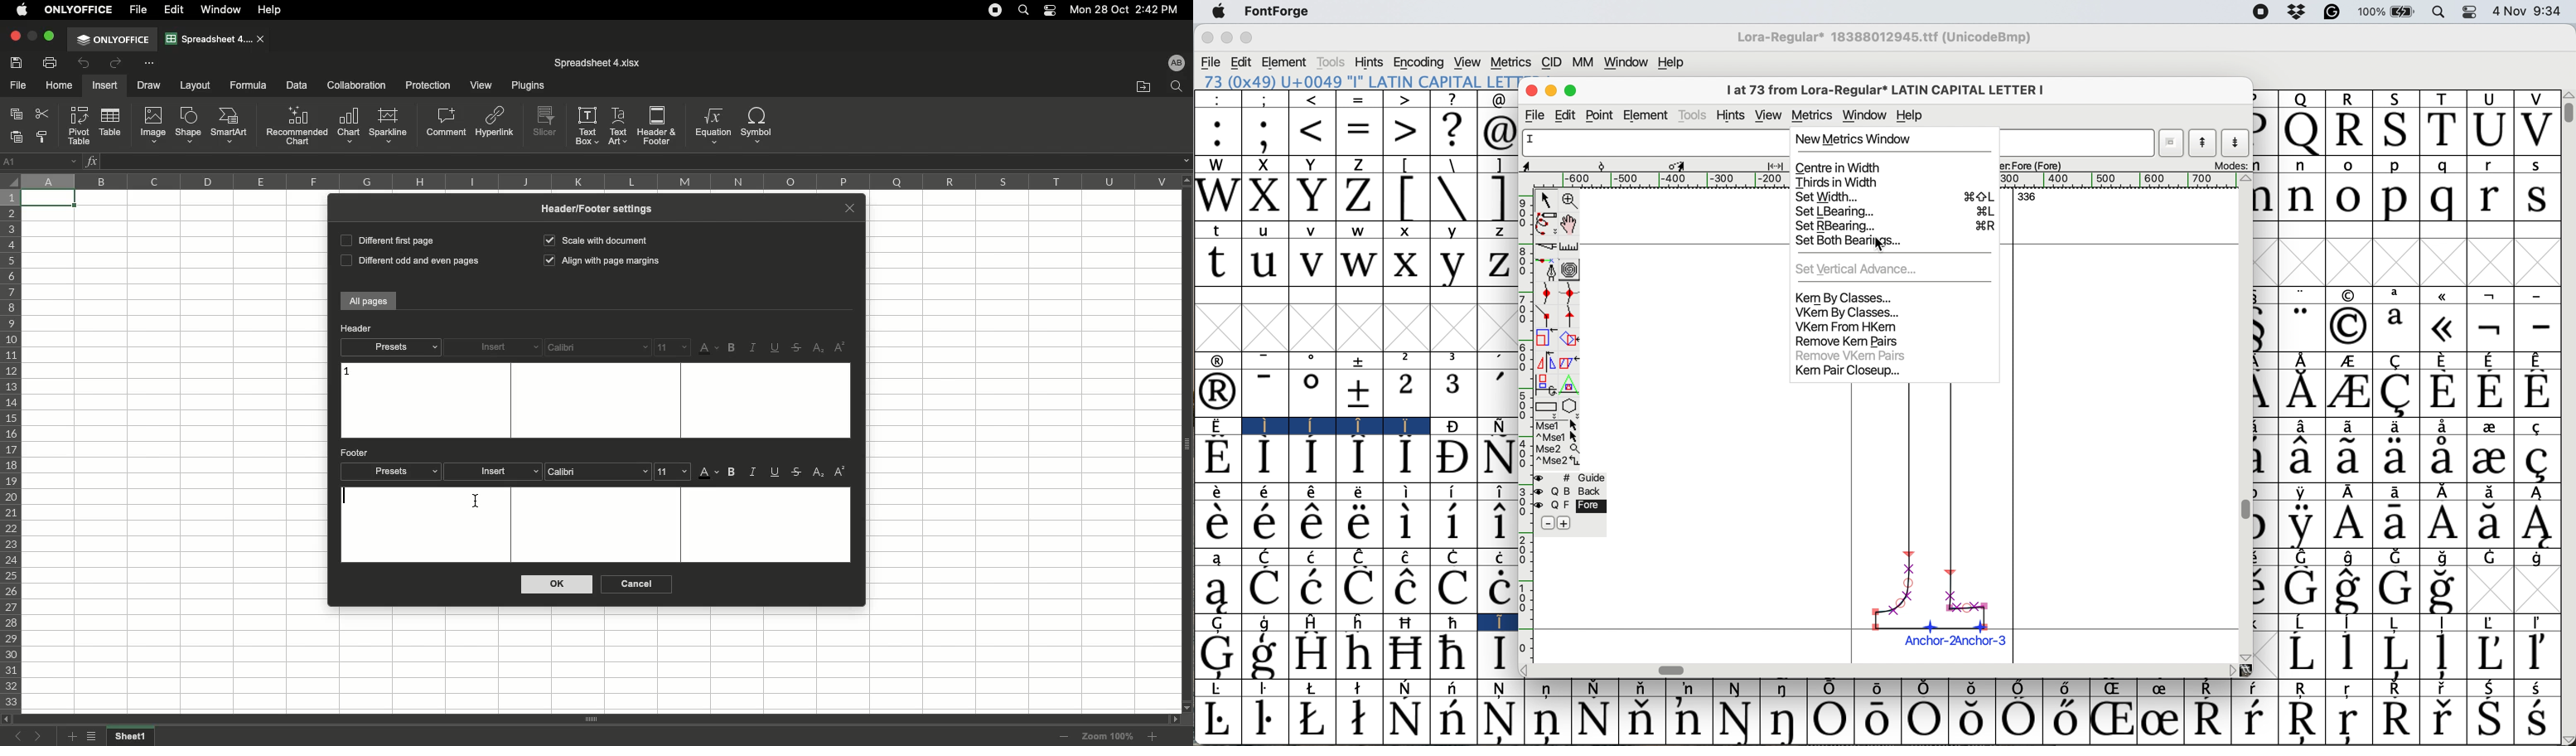 This screenshot has width=2576, height=756. I want to click on -, so click(2540, 293).